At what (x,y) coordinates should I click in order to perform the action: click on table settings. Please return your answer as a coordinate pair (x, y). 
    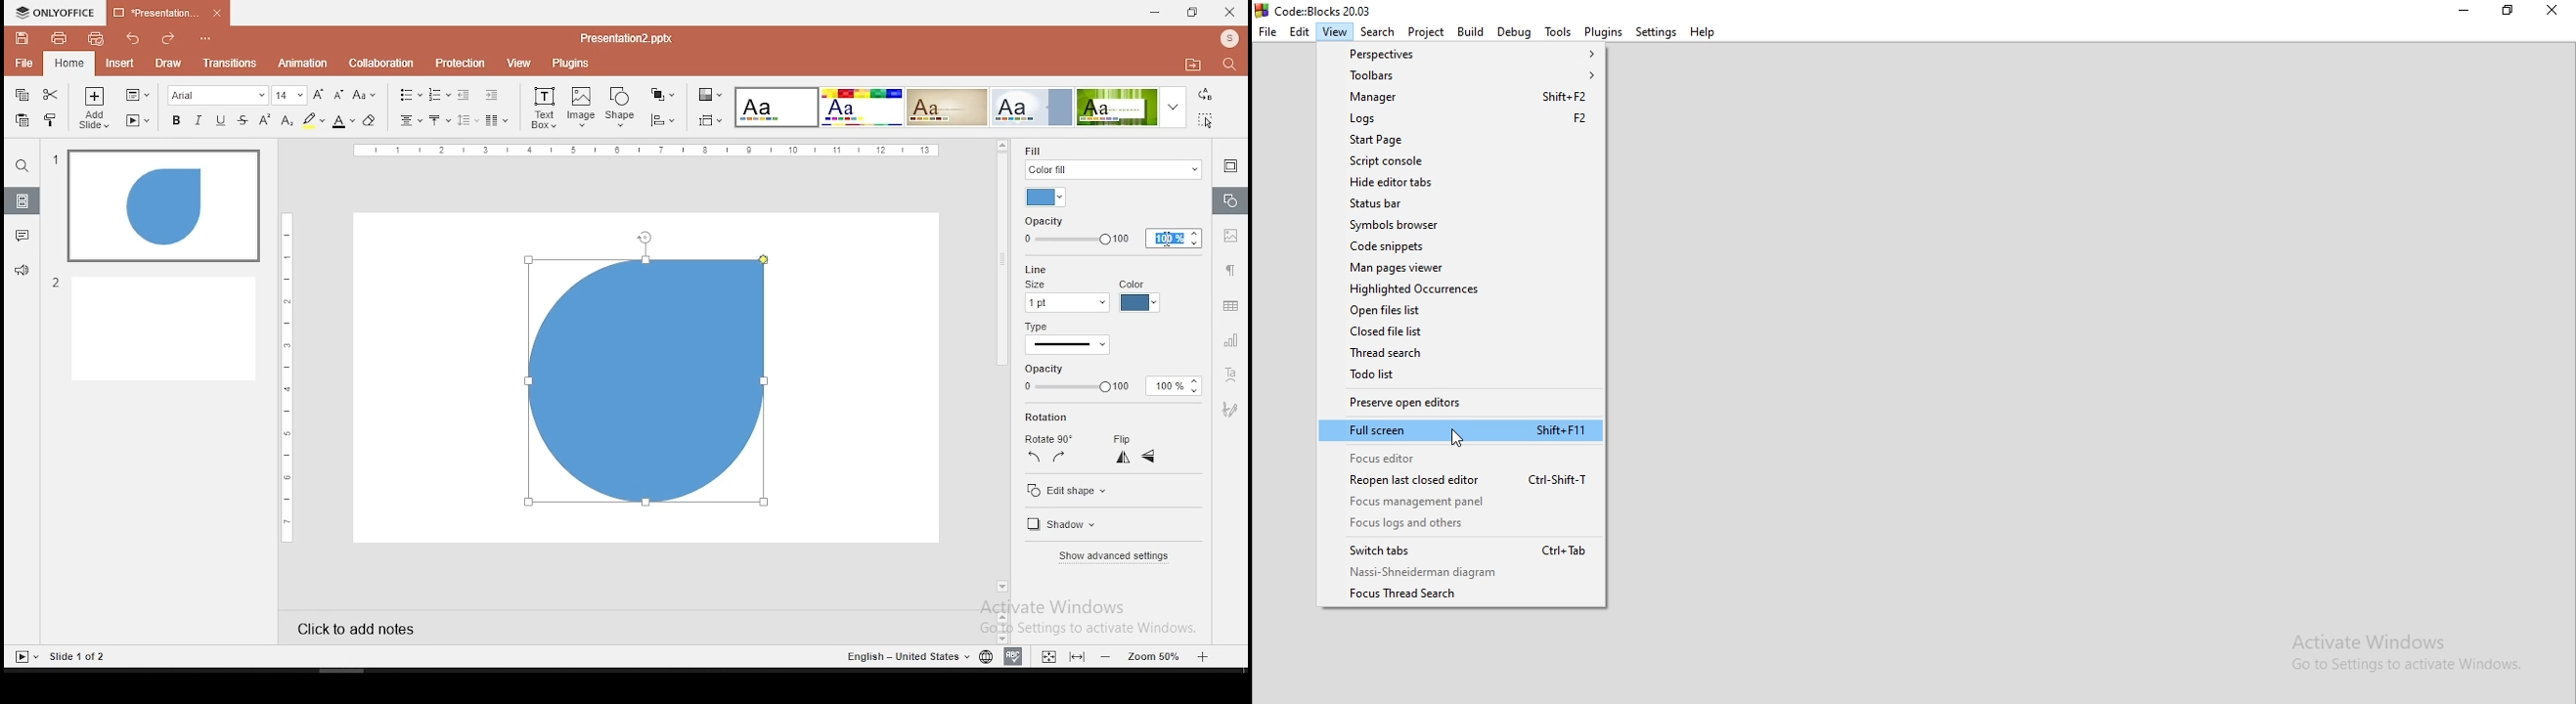
    Looking at the image, I should click on (1229, 307).